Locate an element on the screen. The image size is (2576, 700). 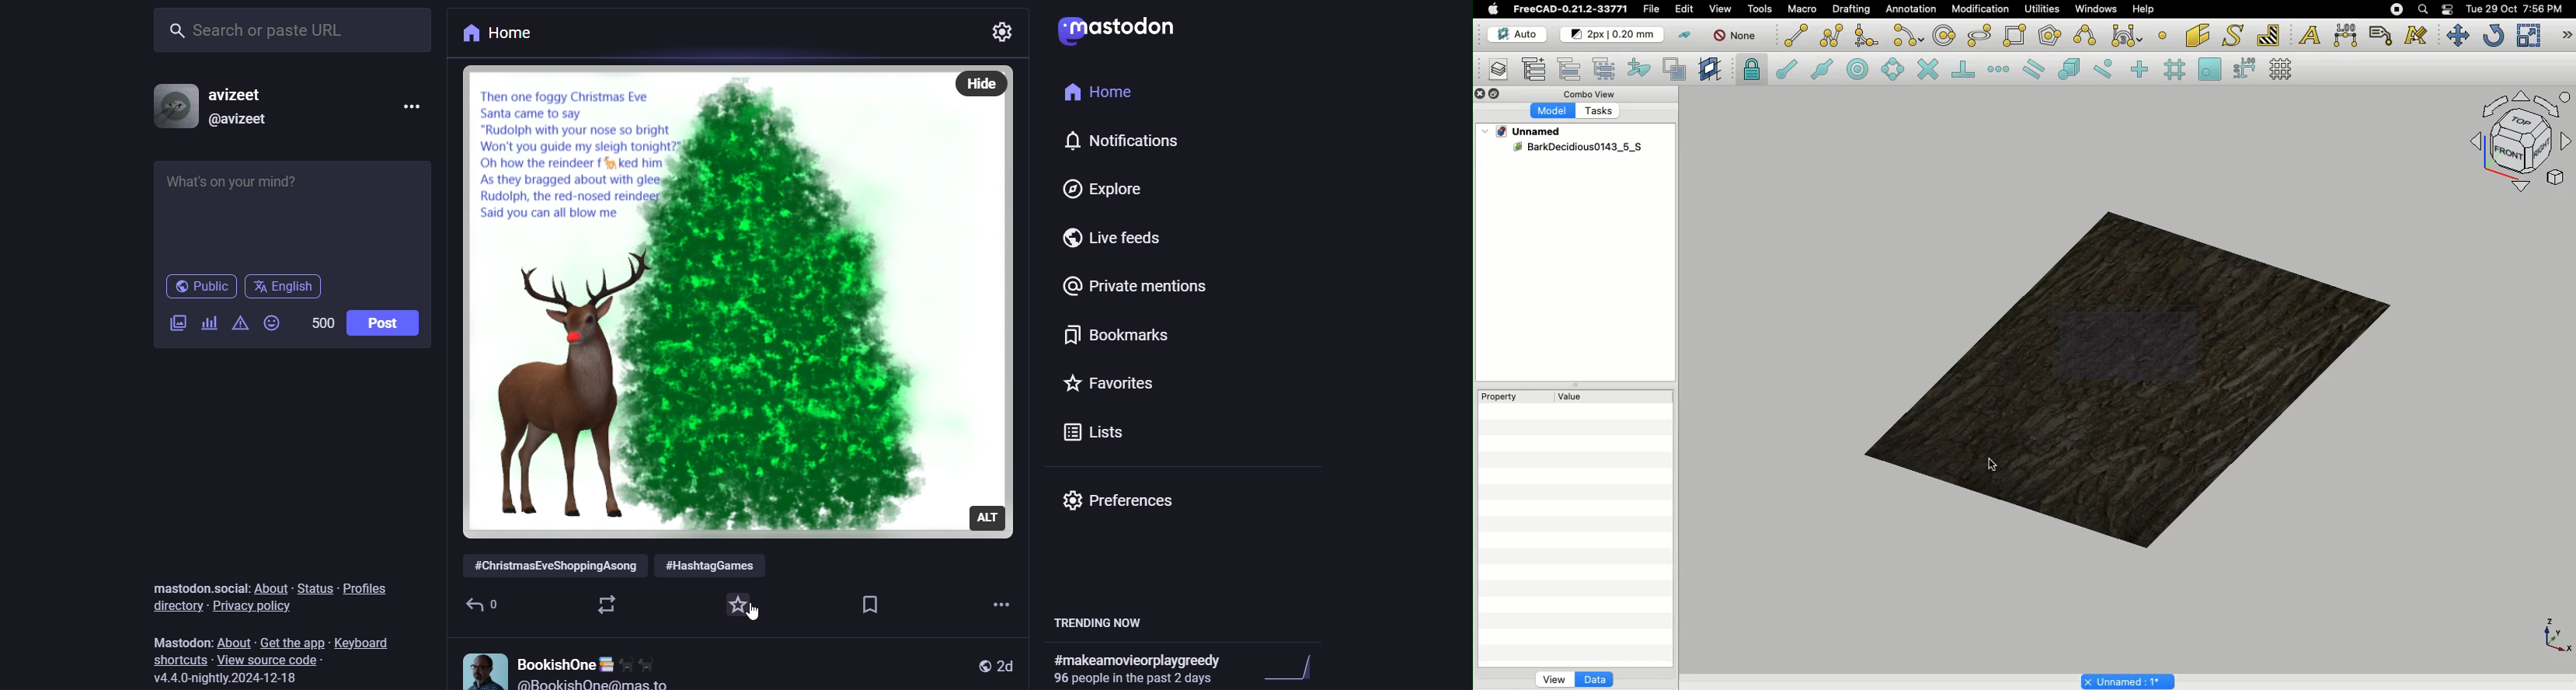
private mention is located at coordinates (1133, 284).